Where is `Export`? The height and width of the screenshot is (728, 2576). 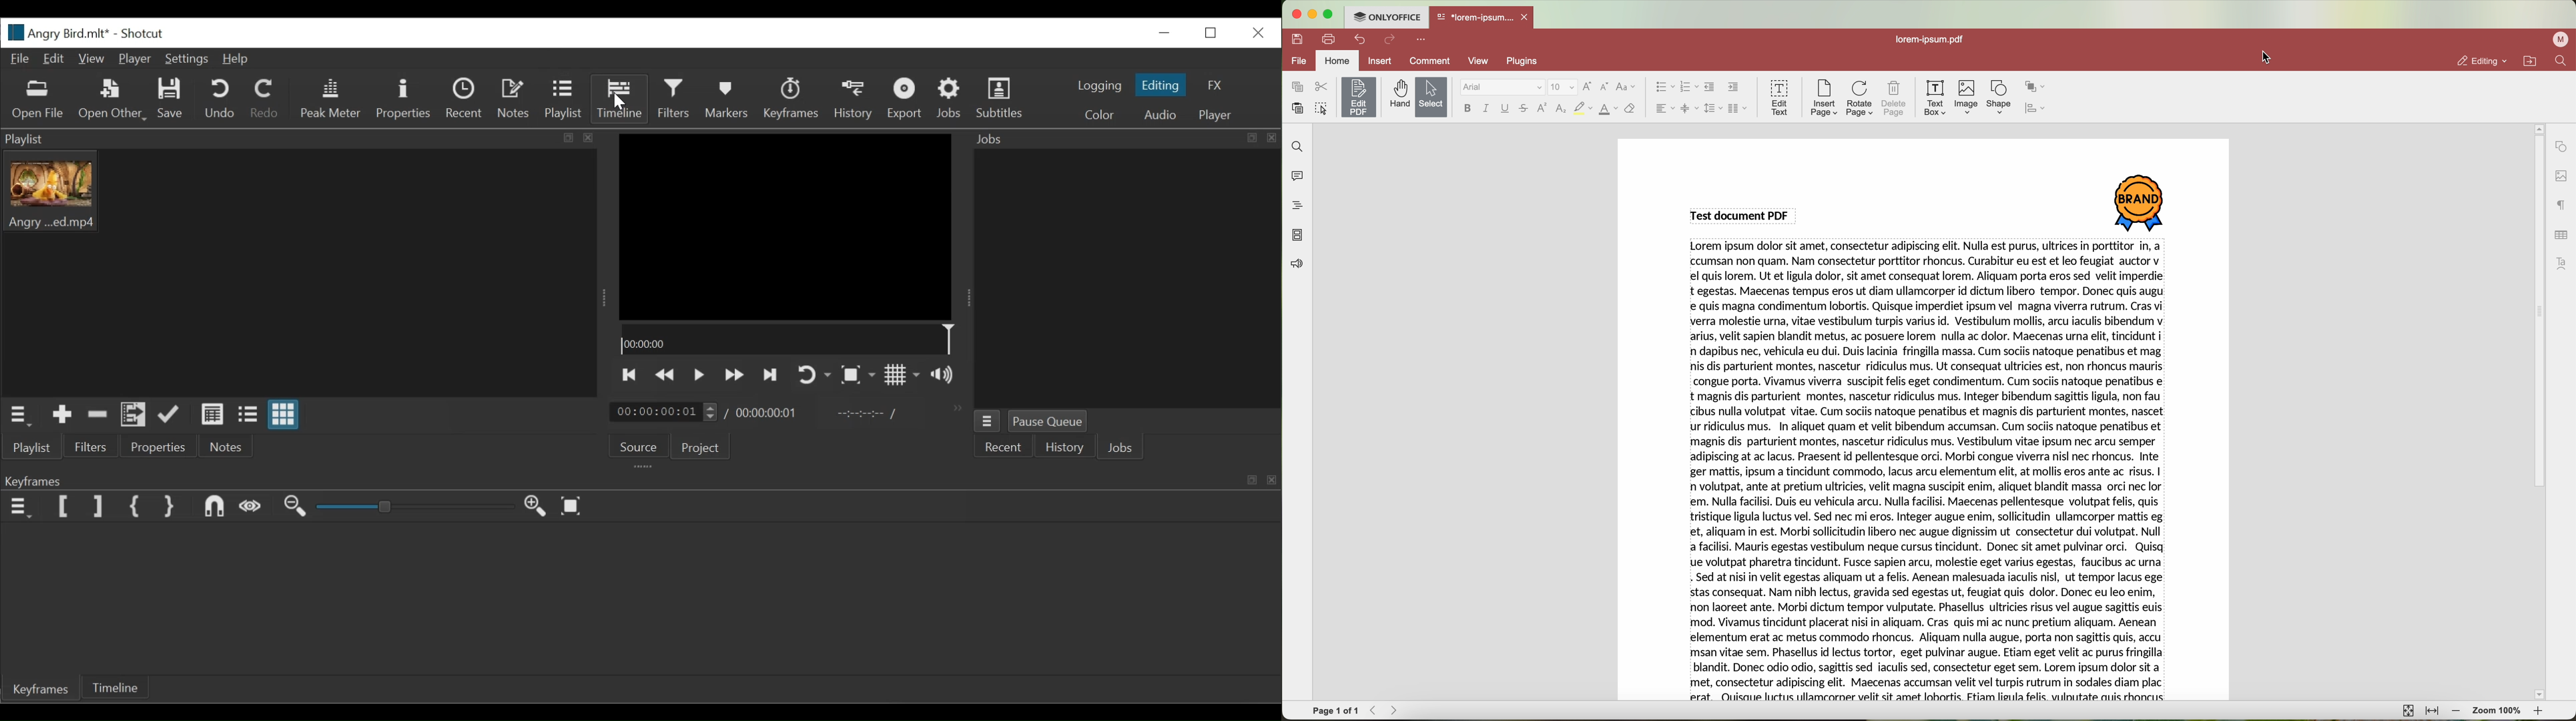 Export is located at coordinates (904, 100).